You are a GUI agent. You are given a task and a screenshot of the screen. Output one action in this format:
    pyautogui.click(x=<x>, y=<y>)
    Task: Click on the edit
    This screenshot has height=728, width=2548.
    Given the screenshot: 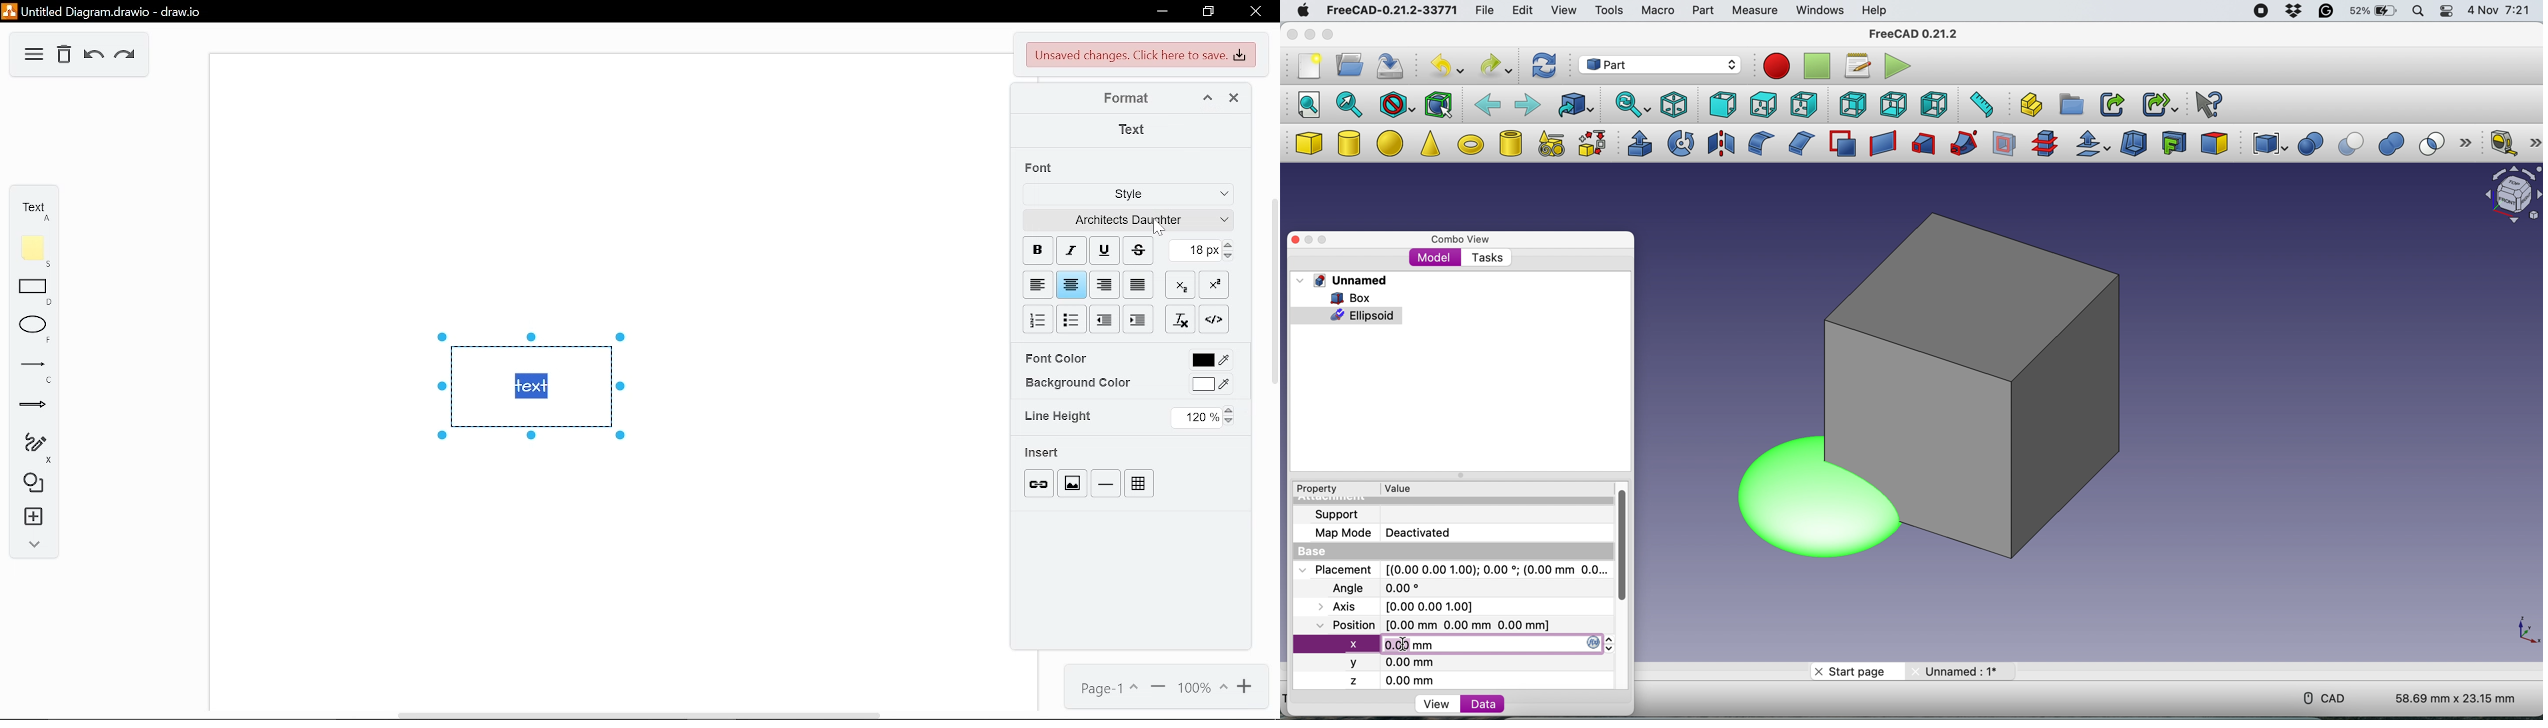 What is the action you would take?
    pyautogui.click(x=1520, y=11)
    